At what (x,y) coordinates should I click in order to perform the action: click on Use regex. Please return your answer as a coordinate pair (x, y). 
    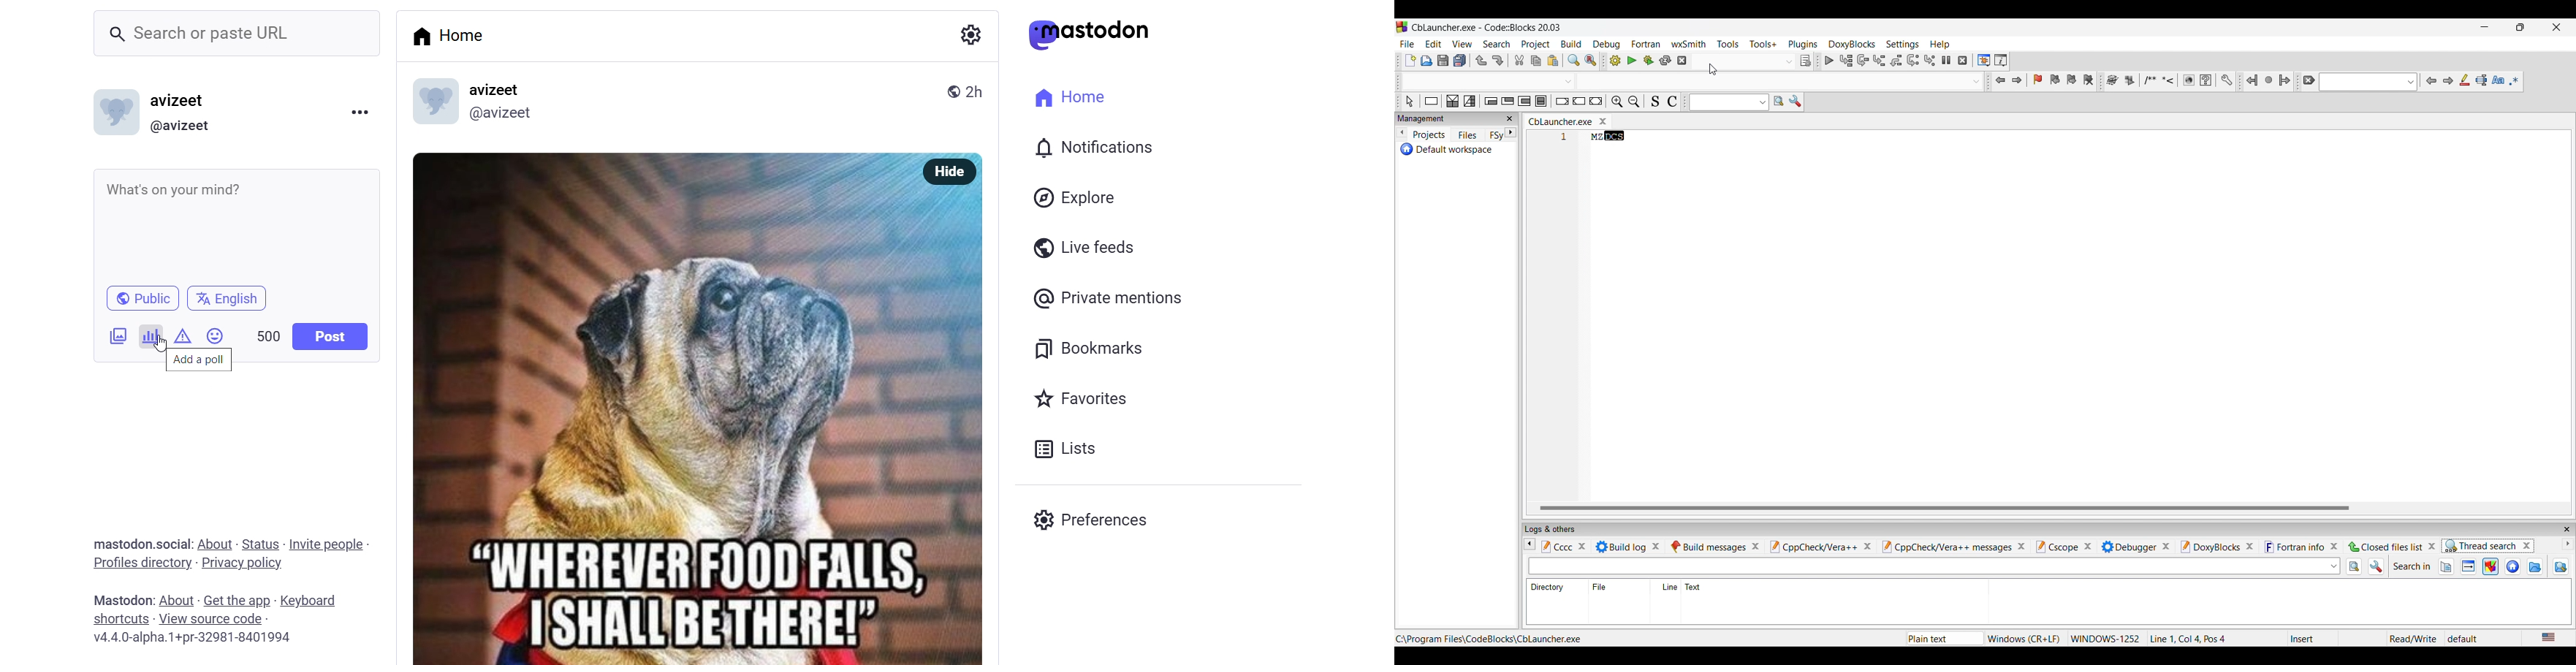
    Looking at the image, I should click on (2515, 81).